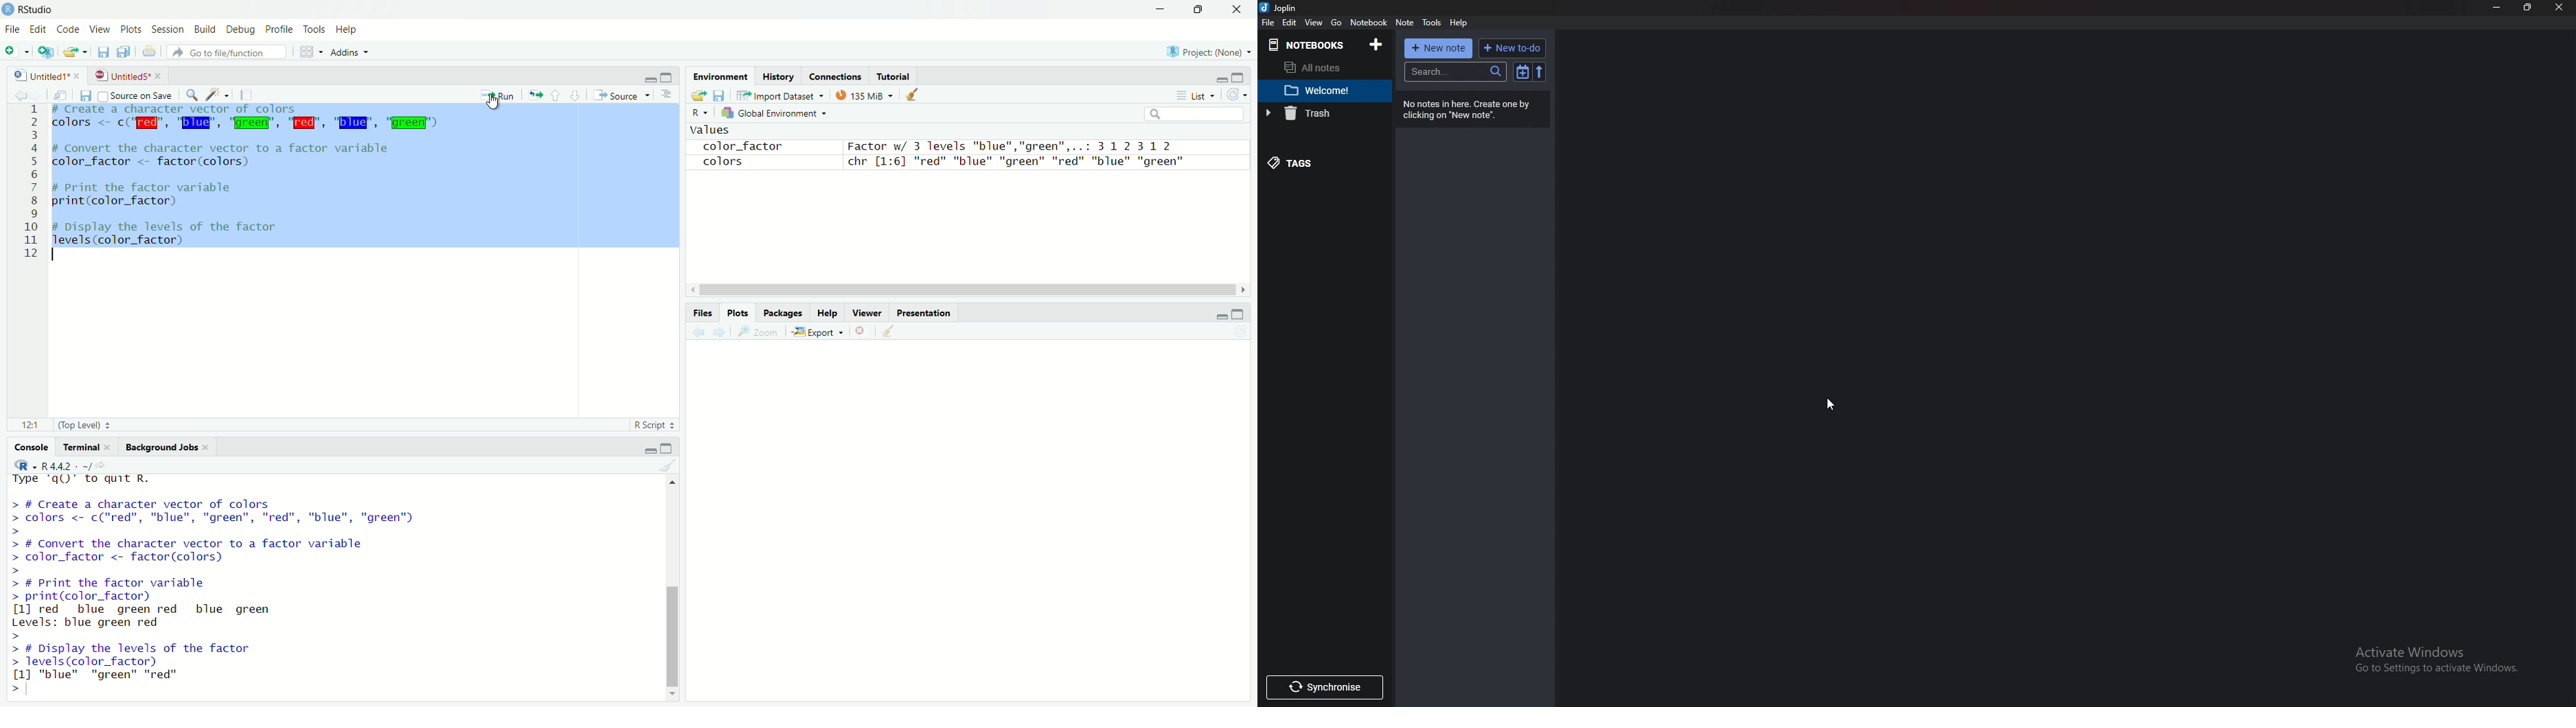 This screenshot has width=2576, height=728. What do you see at coordinates (868, 312) in the screenshot?
I see `Viewer` at bounding box center [868, 312].